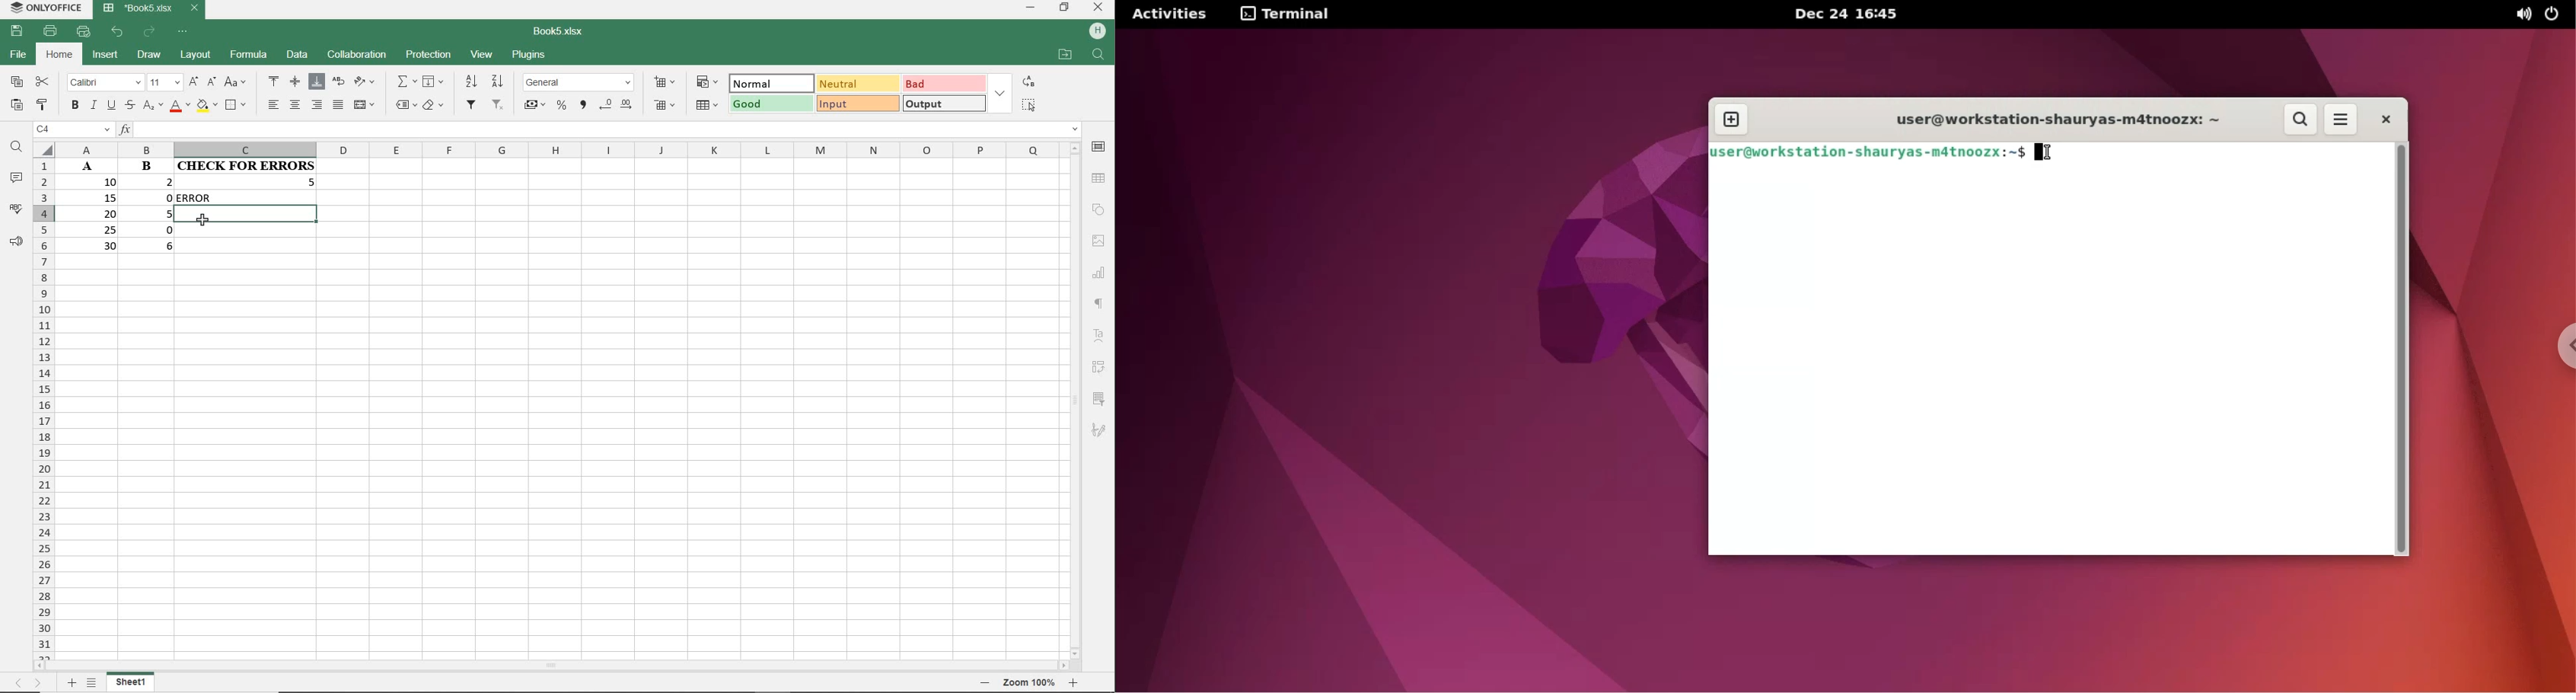  Describe the element at coordinates (75, 106) in the screenshot. I see `BOLD` at that location.